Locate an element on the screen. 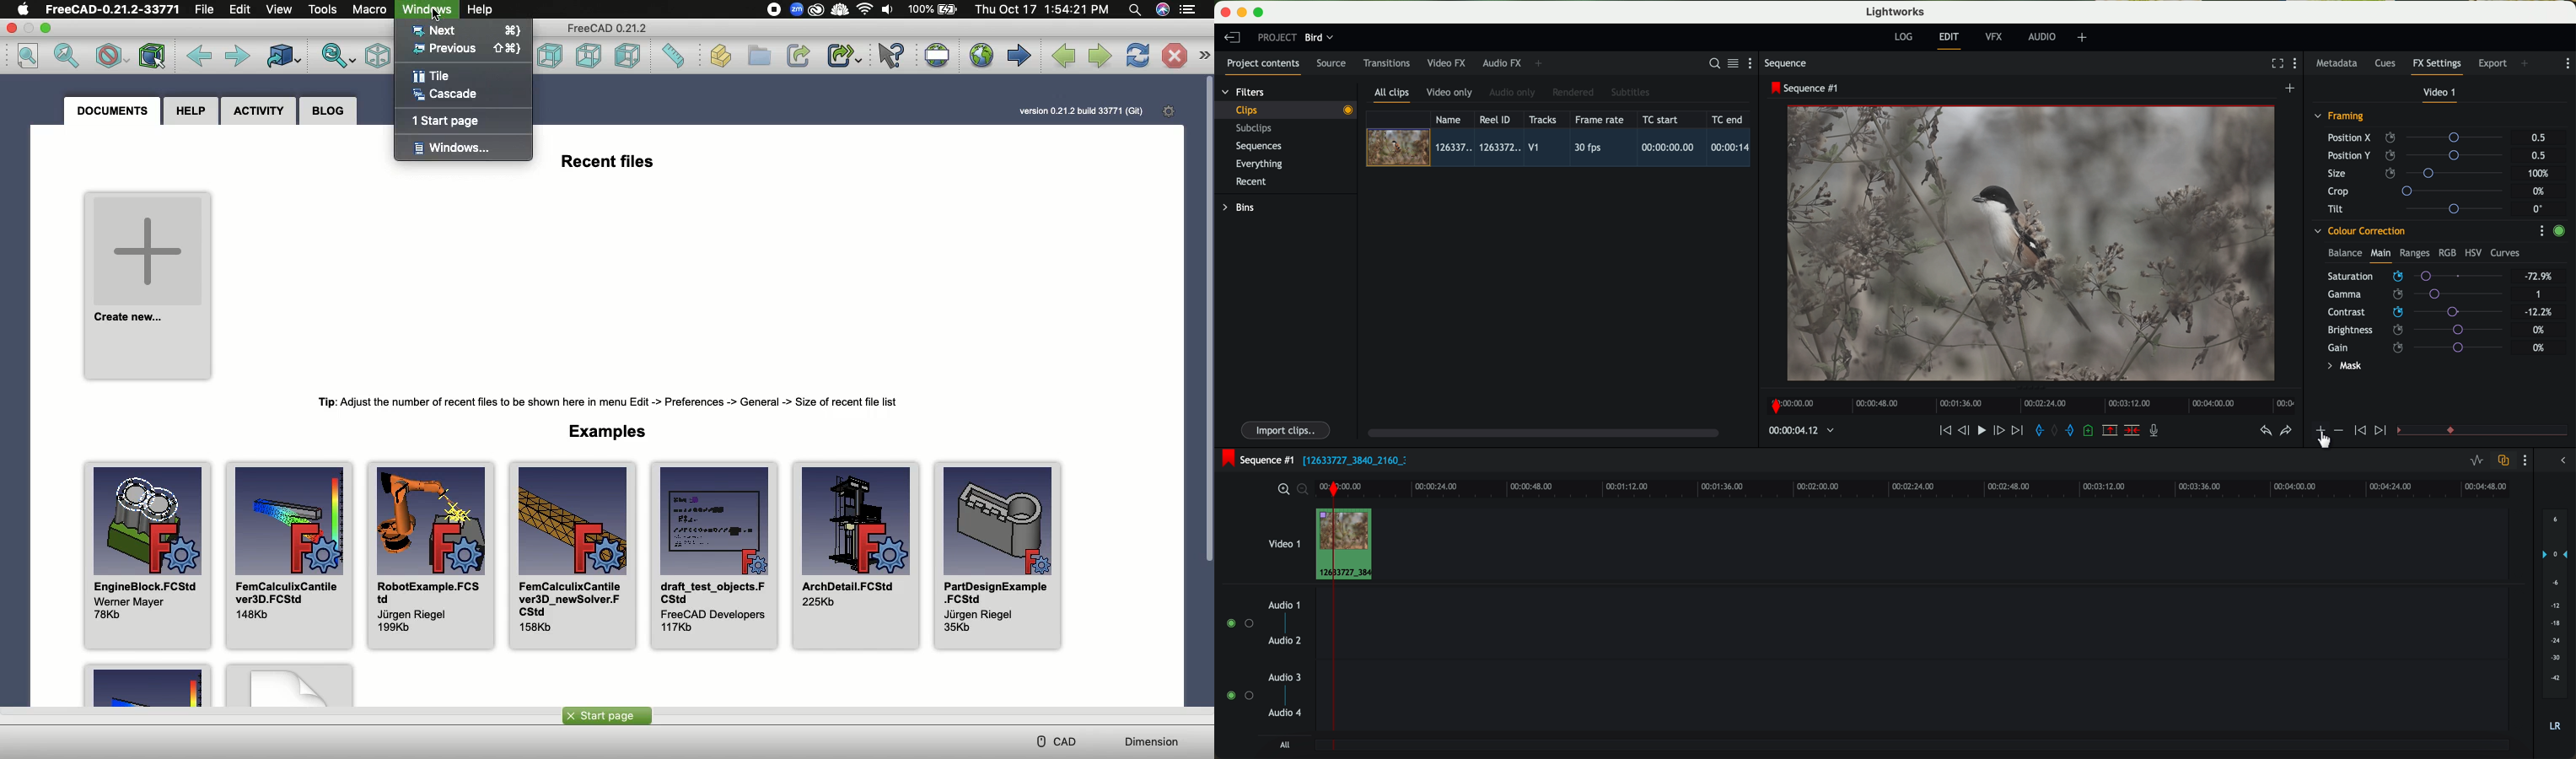  What's this? is located at coordinates (892, 56).